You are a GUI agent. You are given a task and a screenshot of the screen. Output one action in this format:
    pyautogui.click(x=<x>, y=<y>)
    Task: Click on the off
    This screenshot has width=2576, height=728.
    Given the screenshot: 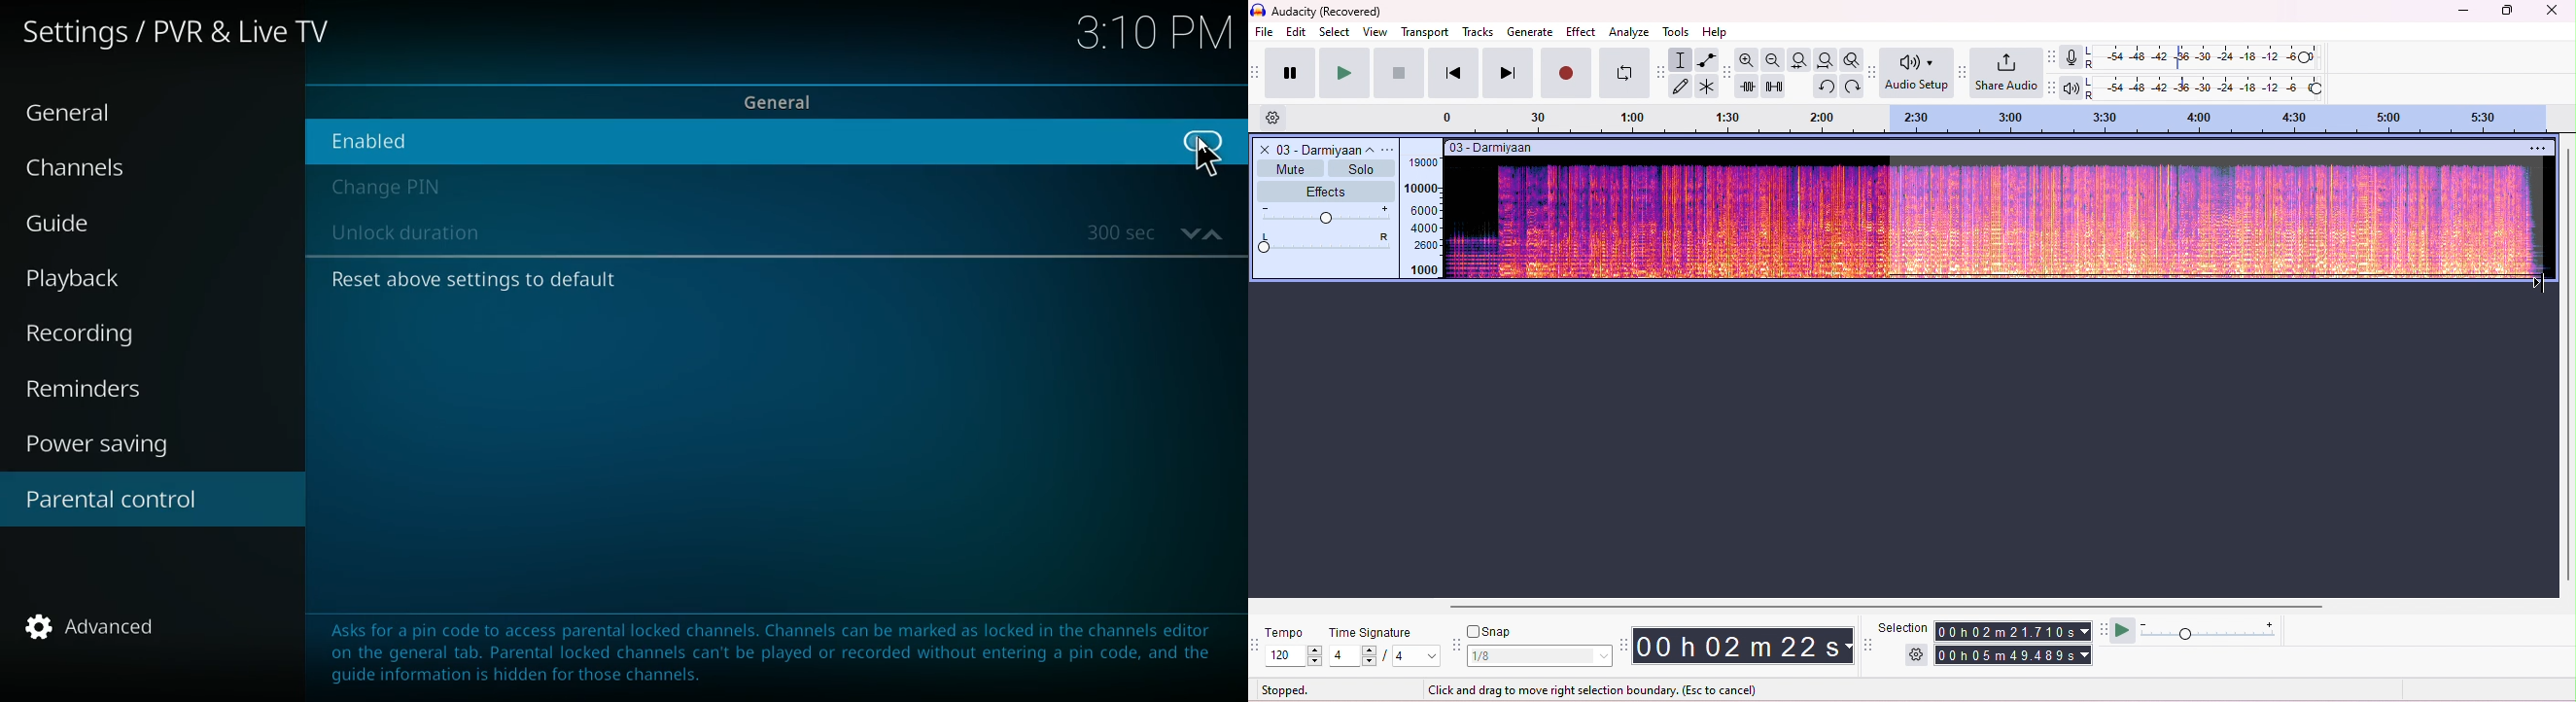 What is the action you would take?
    pyautogui.click(x=1204, y=152)
    